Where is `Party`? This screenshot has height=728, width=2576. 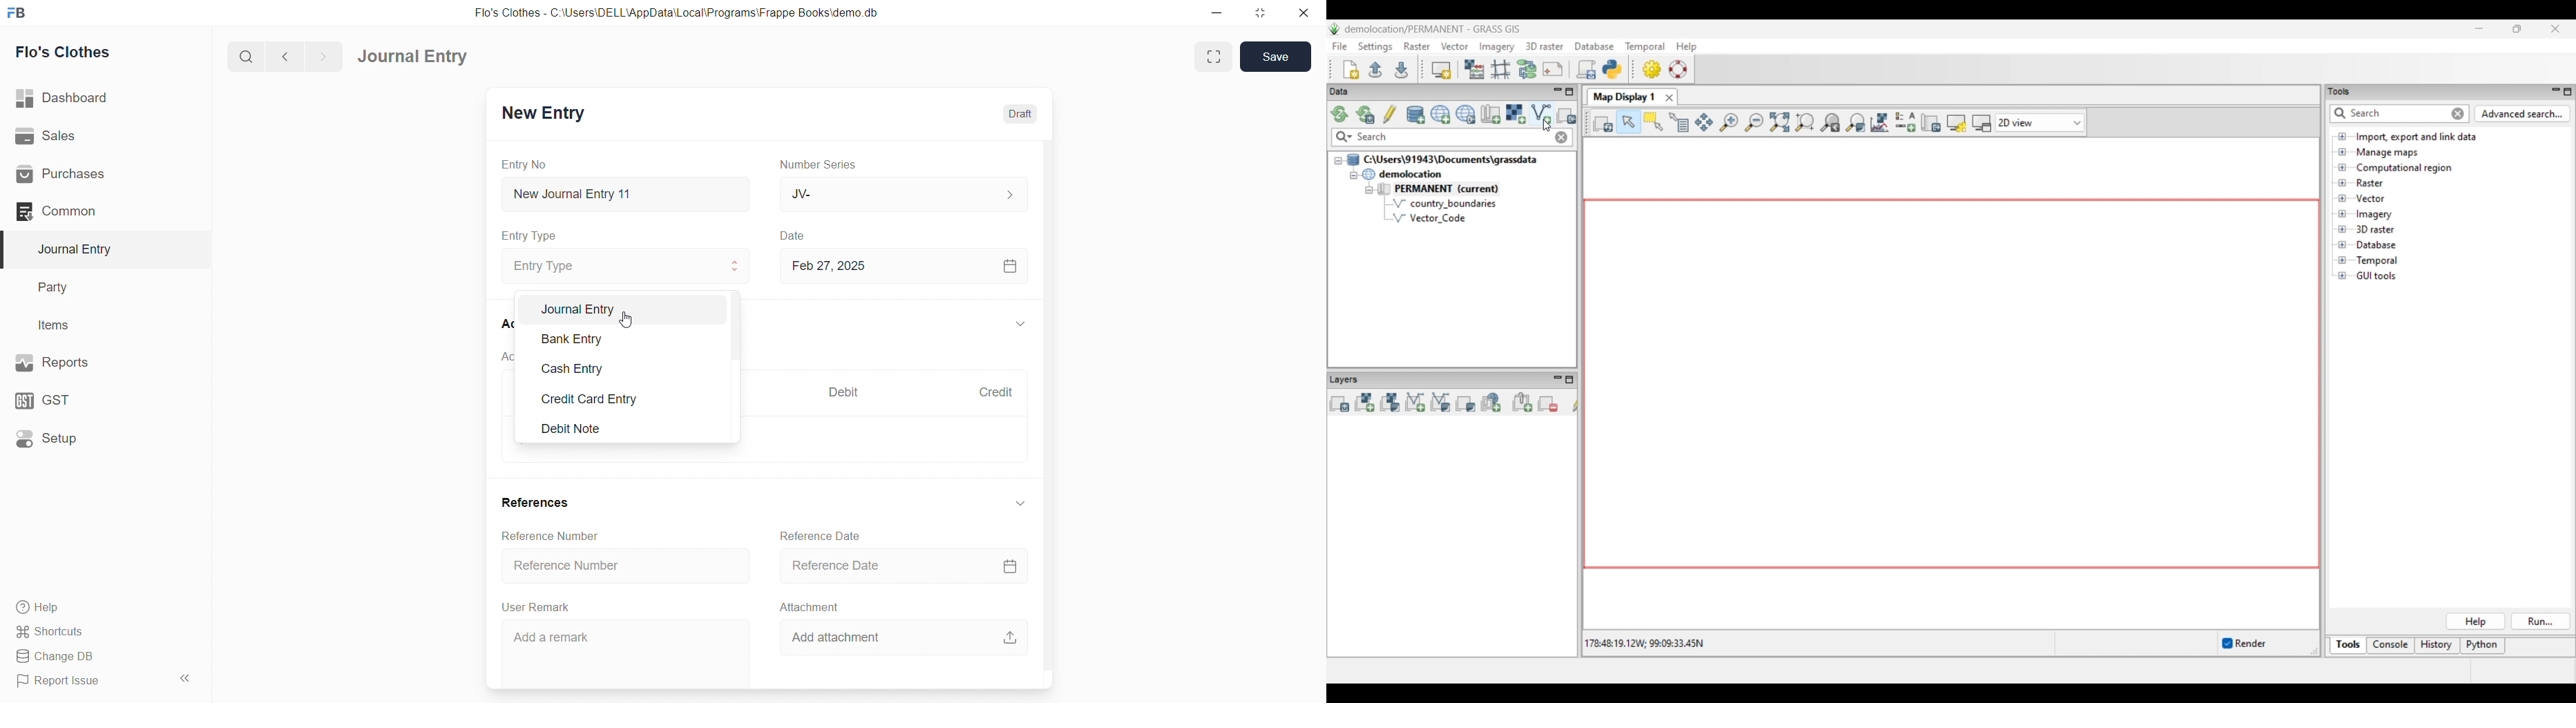
Party is located at coordinates (61, 286).